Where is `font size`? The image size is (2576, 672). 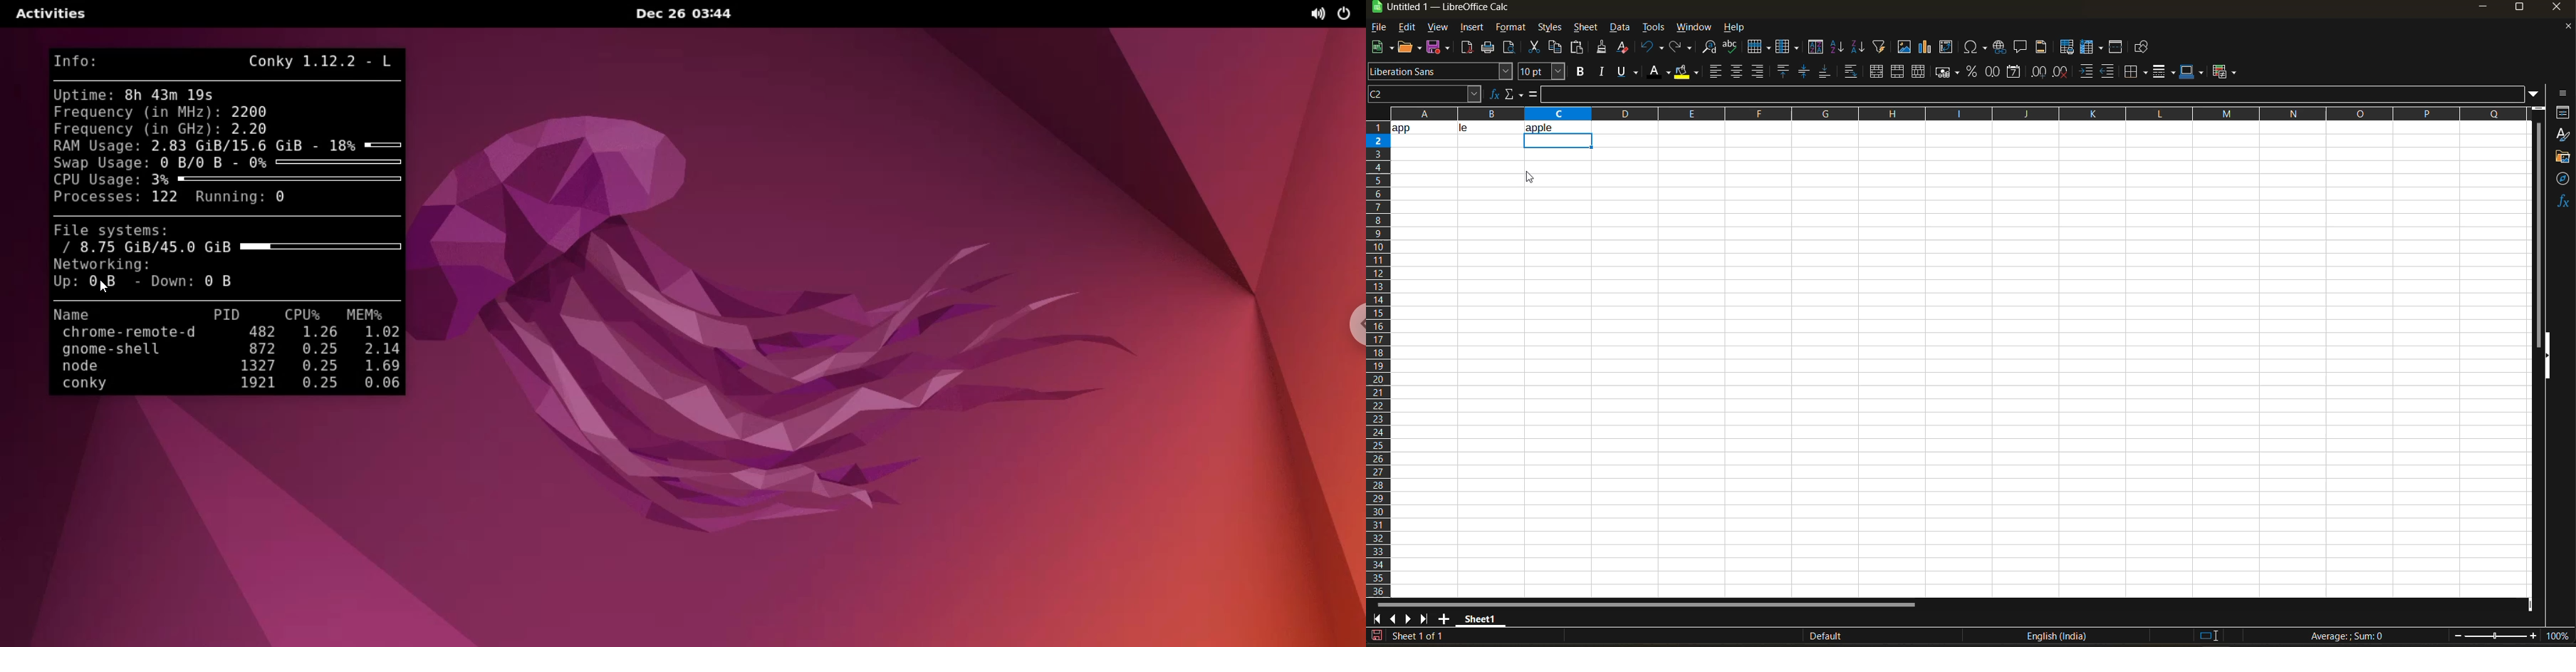 font size is located at coordinates (1544, 73).